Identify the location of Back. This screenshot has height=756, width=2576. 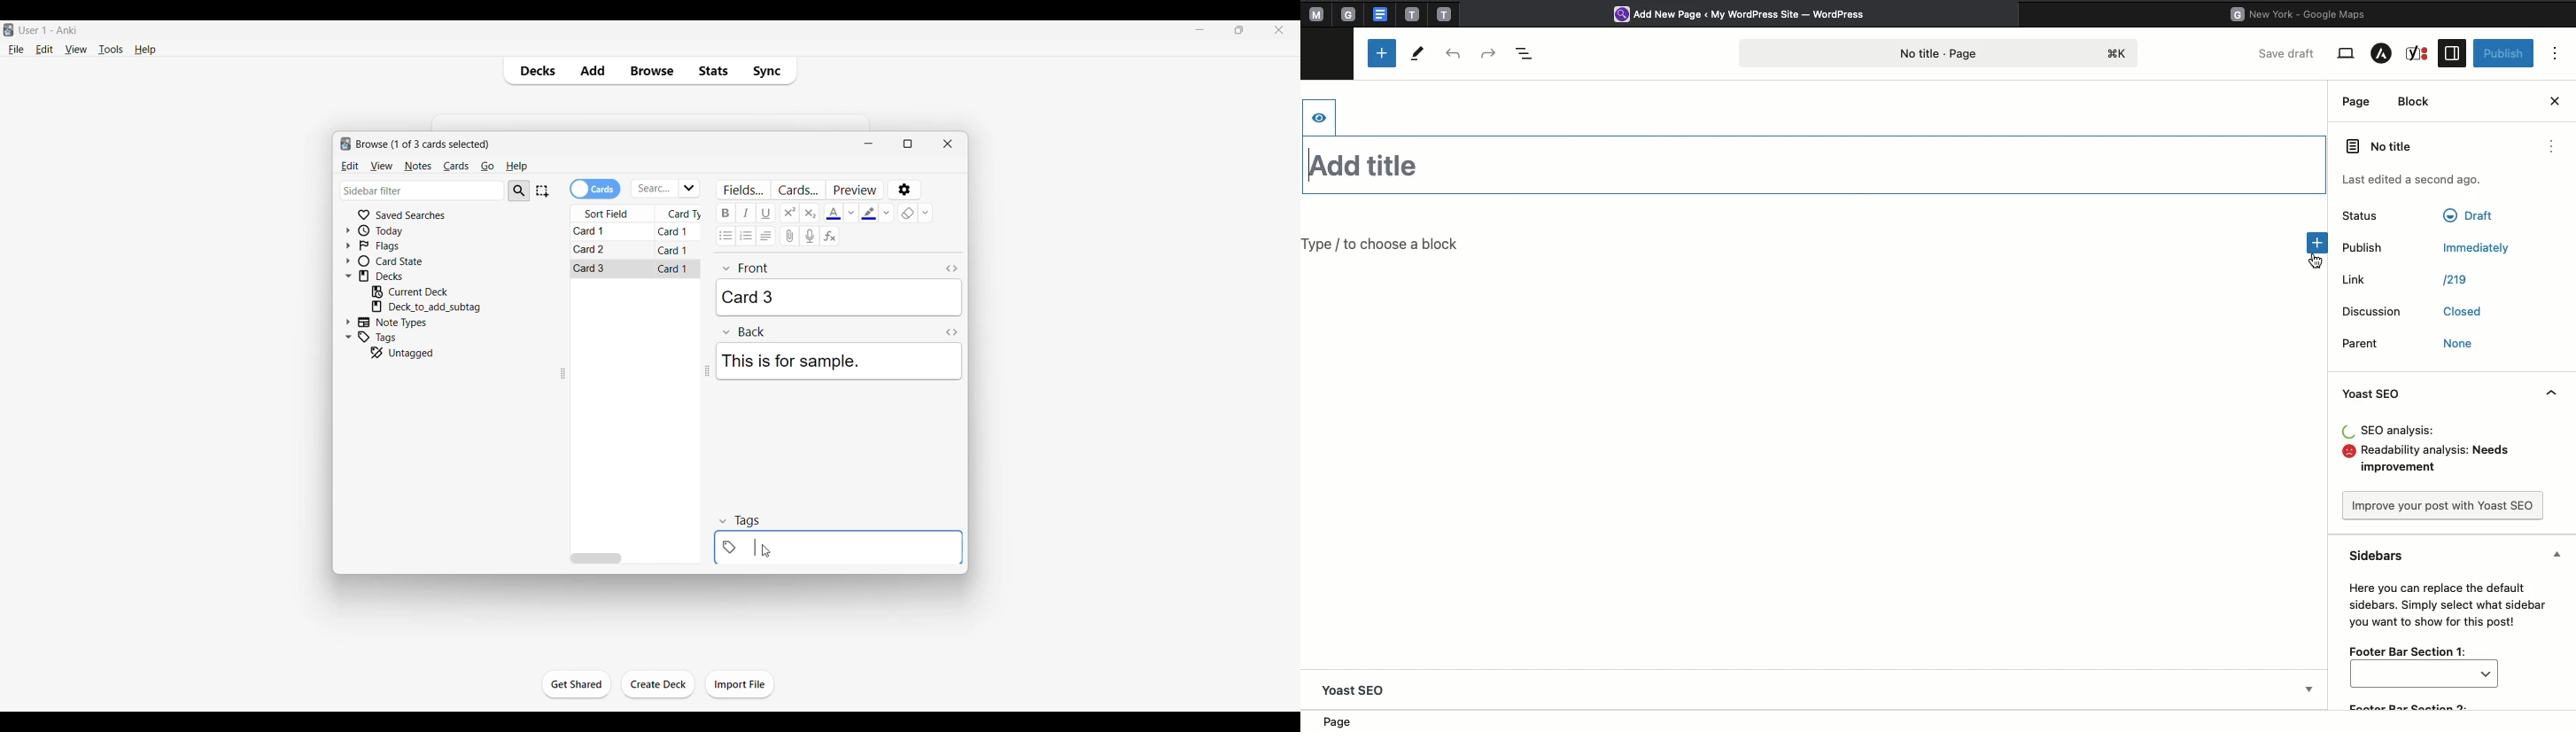
(745, 332).